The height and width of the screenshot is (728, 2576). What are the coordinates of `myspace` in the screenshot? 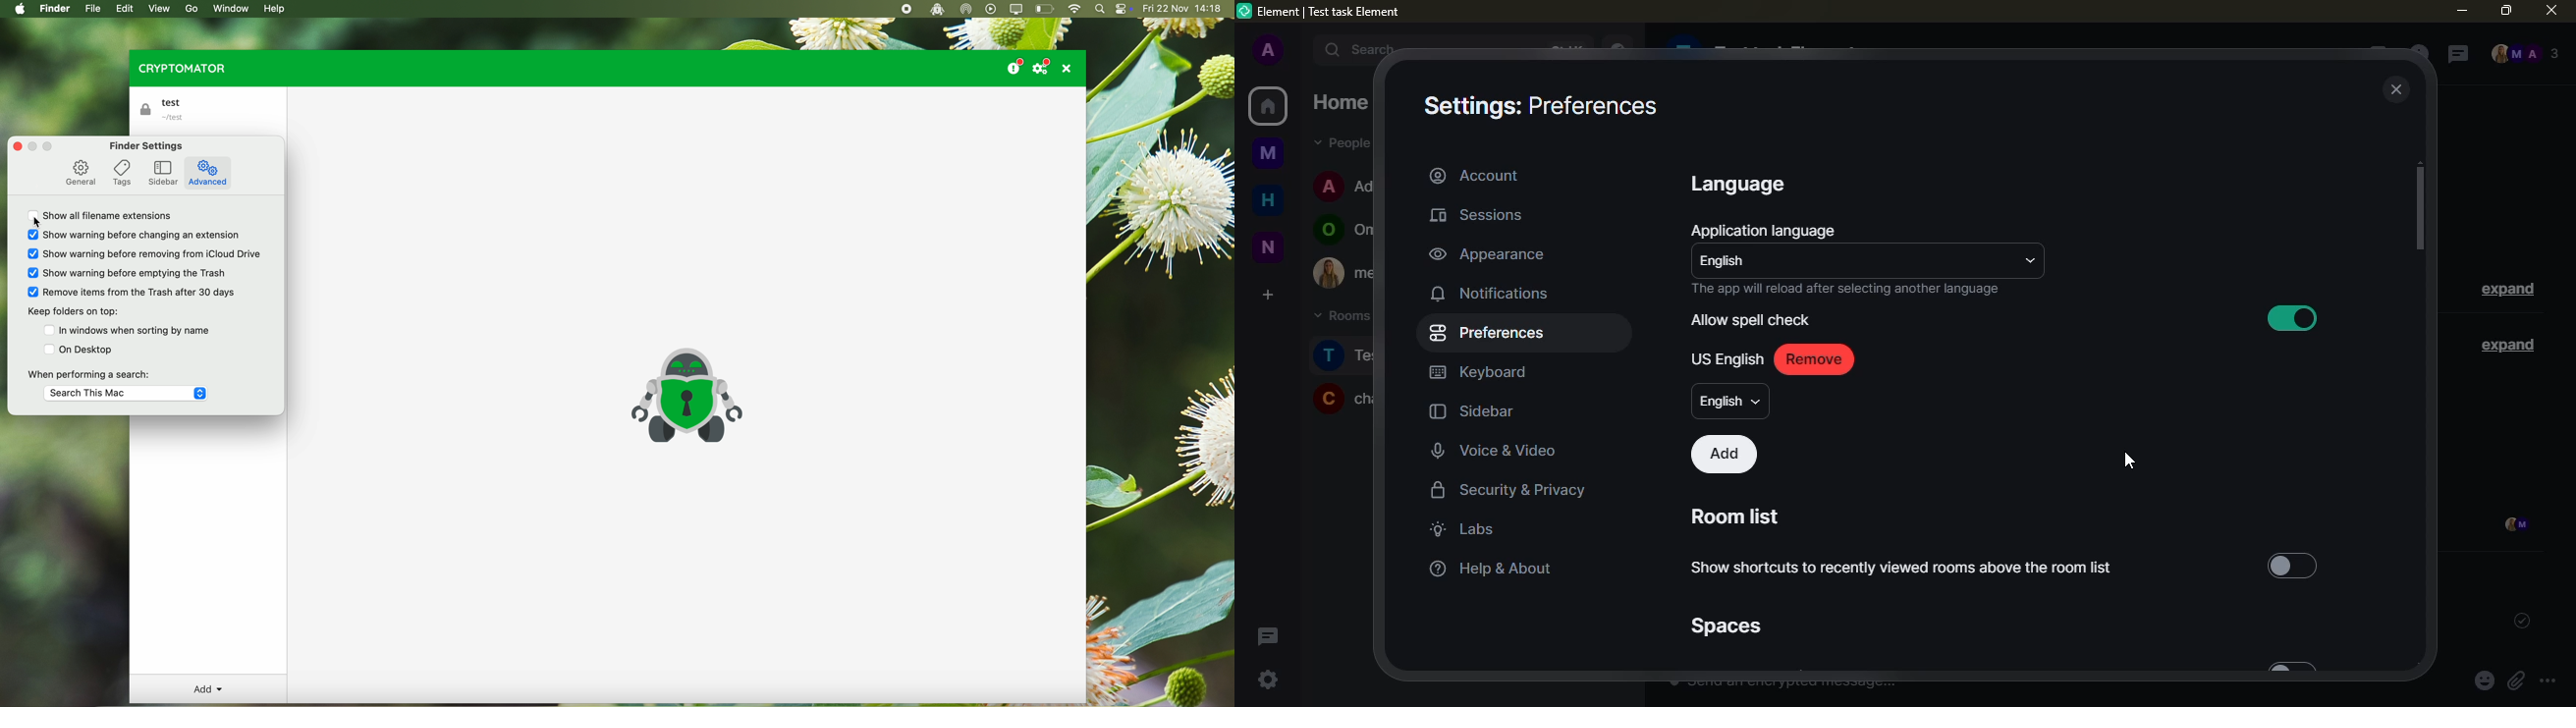 It's located at (1269, 151).